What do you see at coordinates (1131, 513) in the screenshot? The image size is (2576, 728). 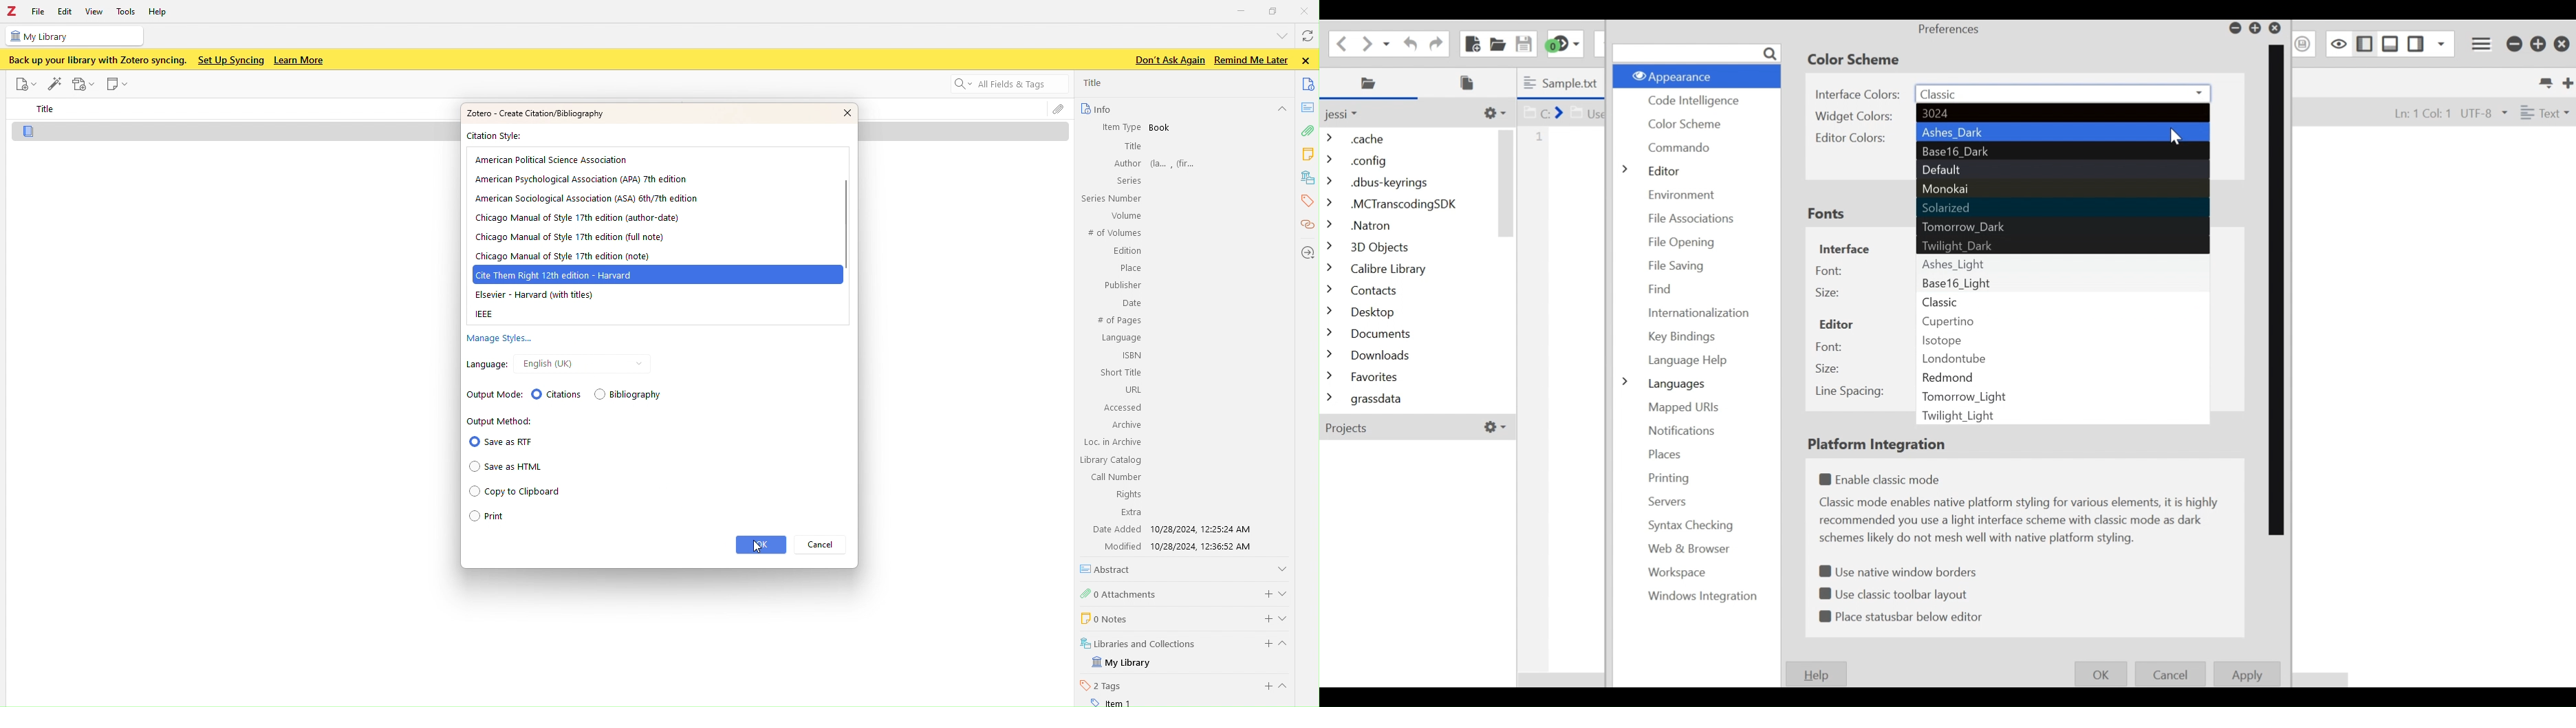 I see `extra` at bounding box center [1131, 513].